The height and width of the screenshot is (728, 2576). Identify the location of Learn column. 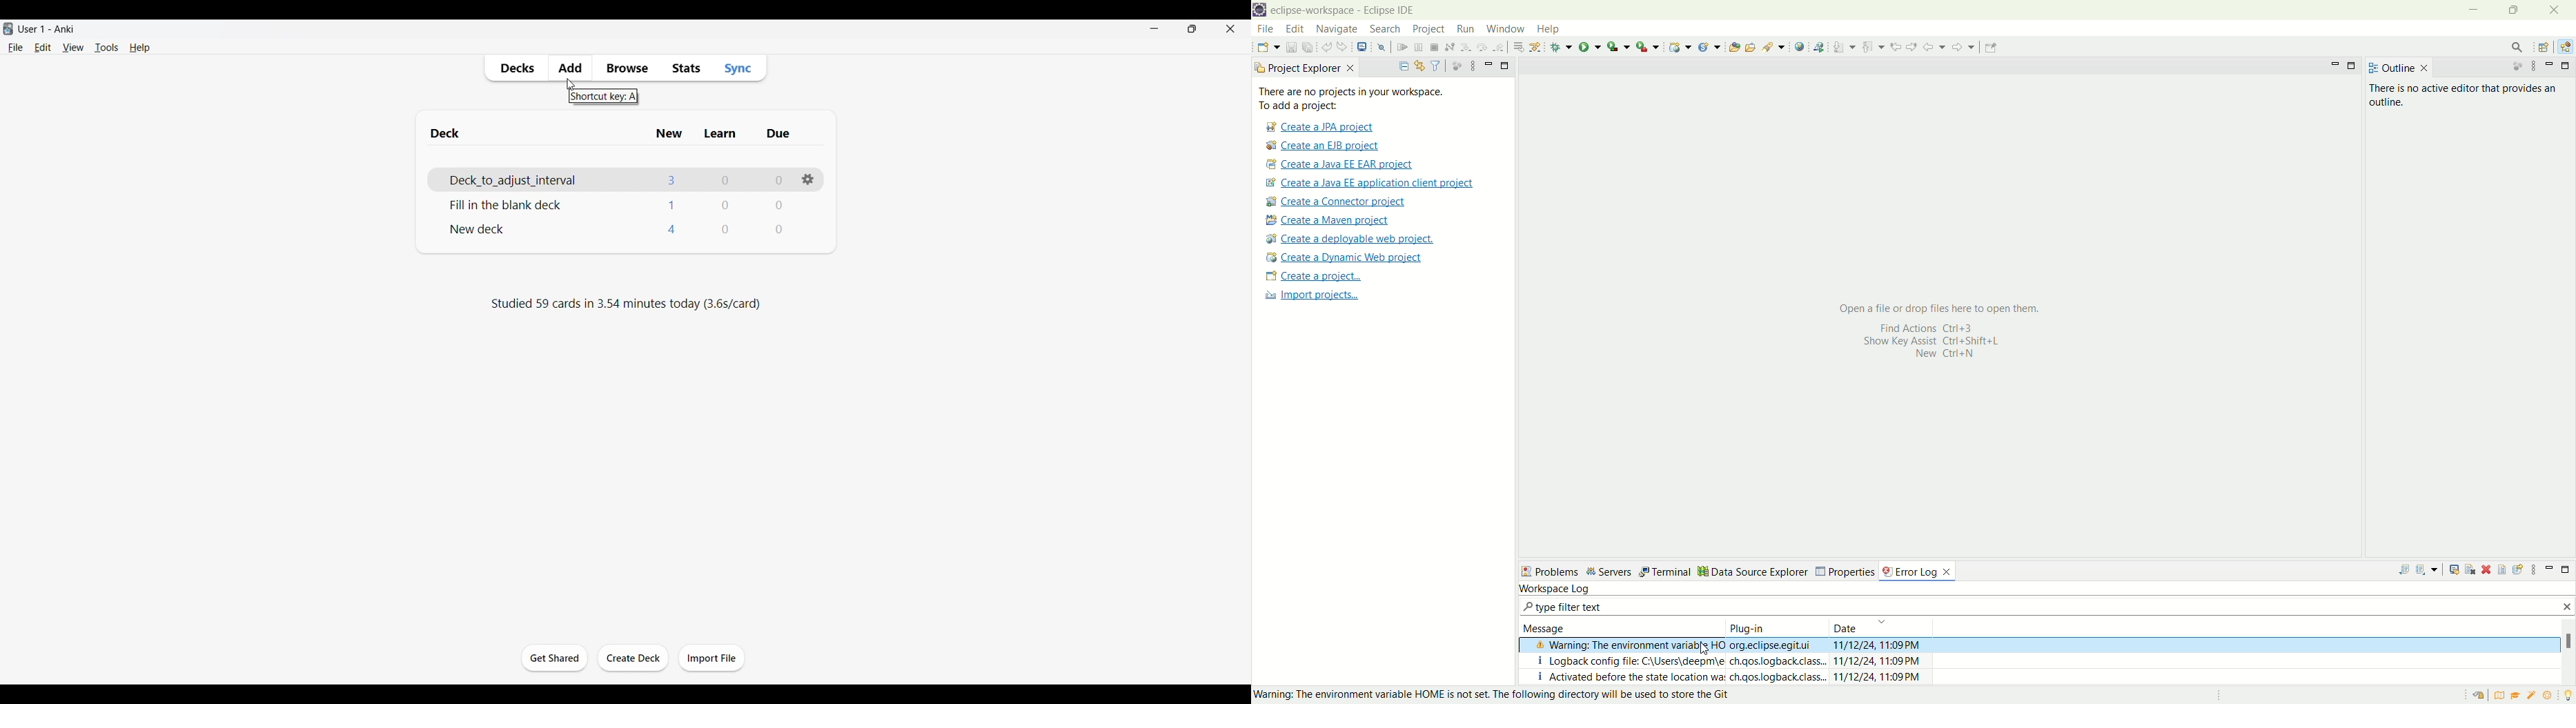
(720, 134).